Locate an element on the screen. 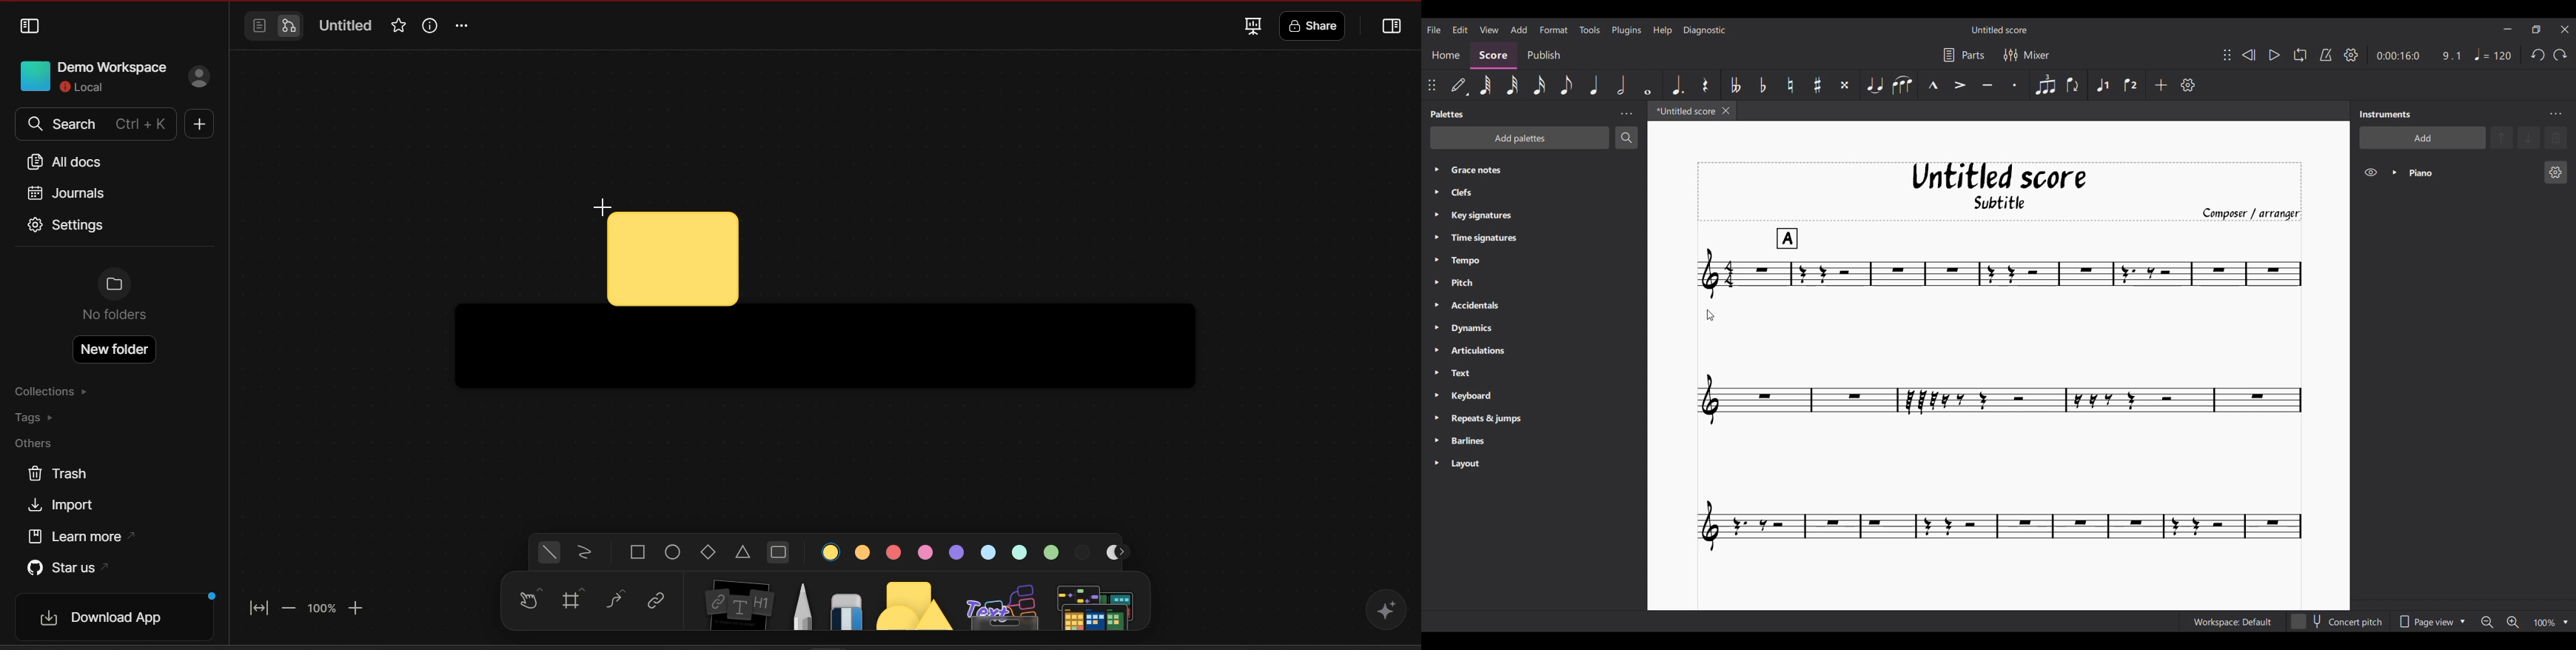  Current tab is located at coordinates (1682, 111).